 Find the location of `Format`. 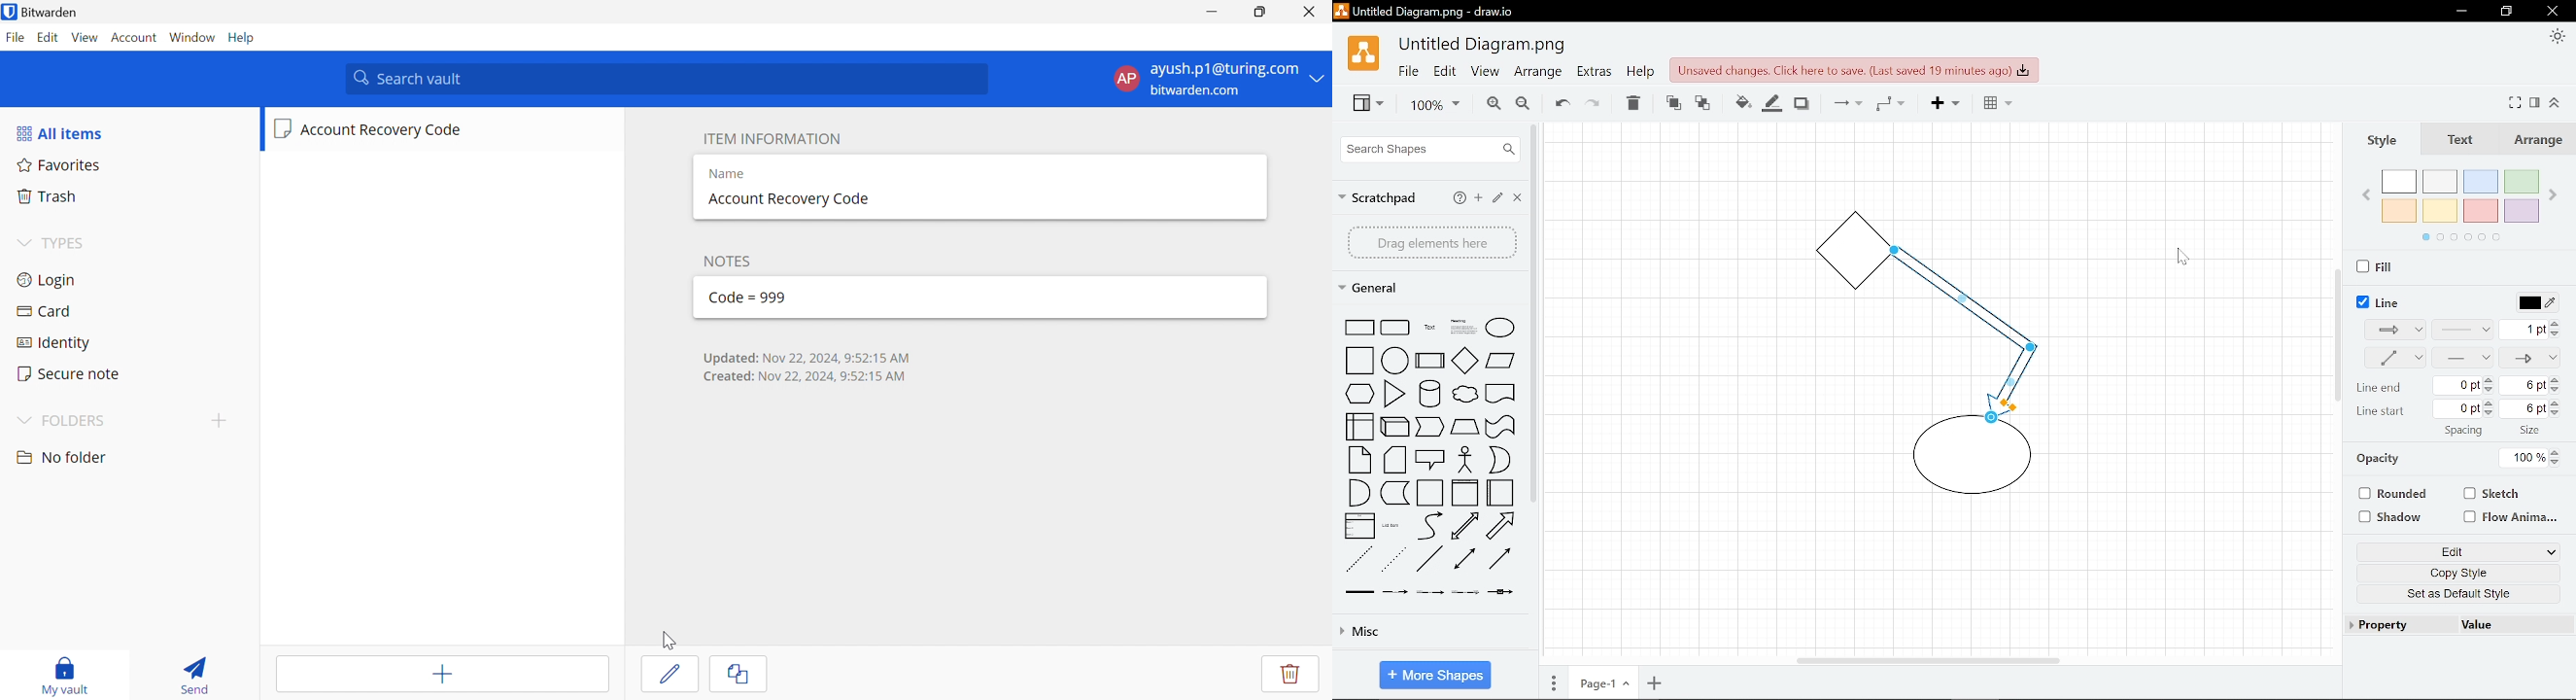

Format is located at coordinates (2537, 102).